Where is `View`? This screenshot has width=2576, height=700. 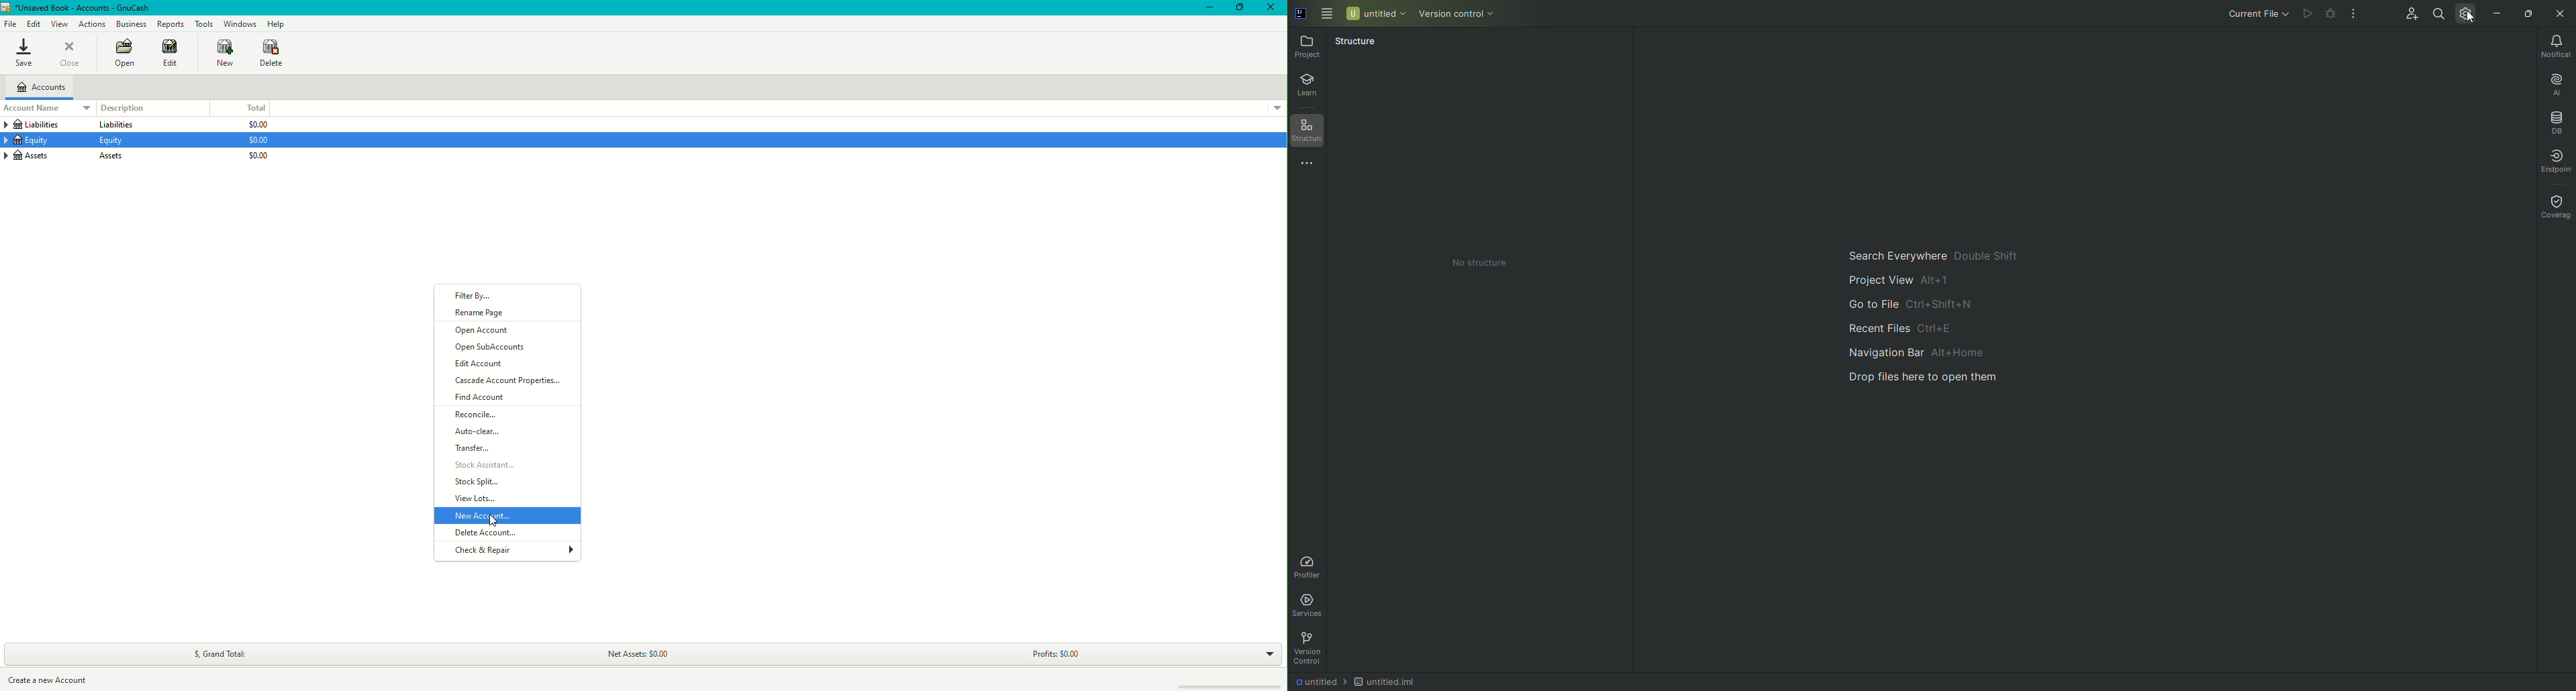
View is located at coordinates (59, 23).